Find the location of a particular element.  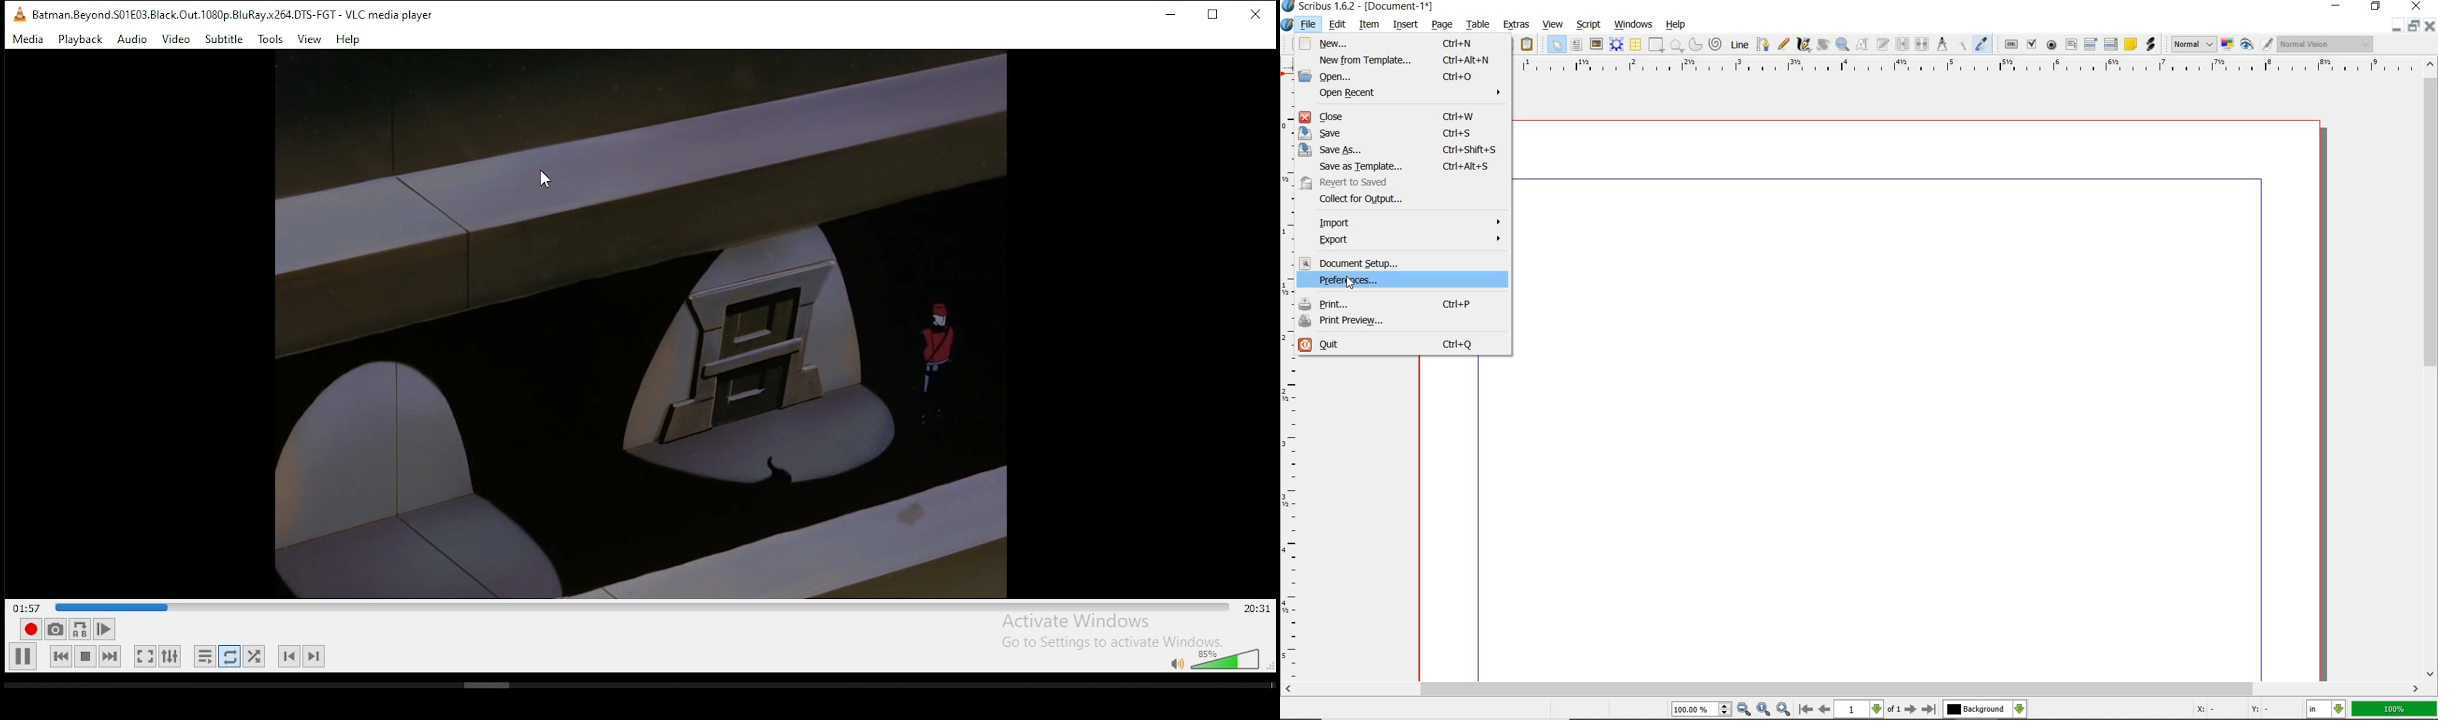

eye dropper is located at coordinates (1982, 43).